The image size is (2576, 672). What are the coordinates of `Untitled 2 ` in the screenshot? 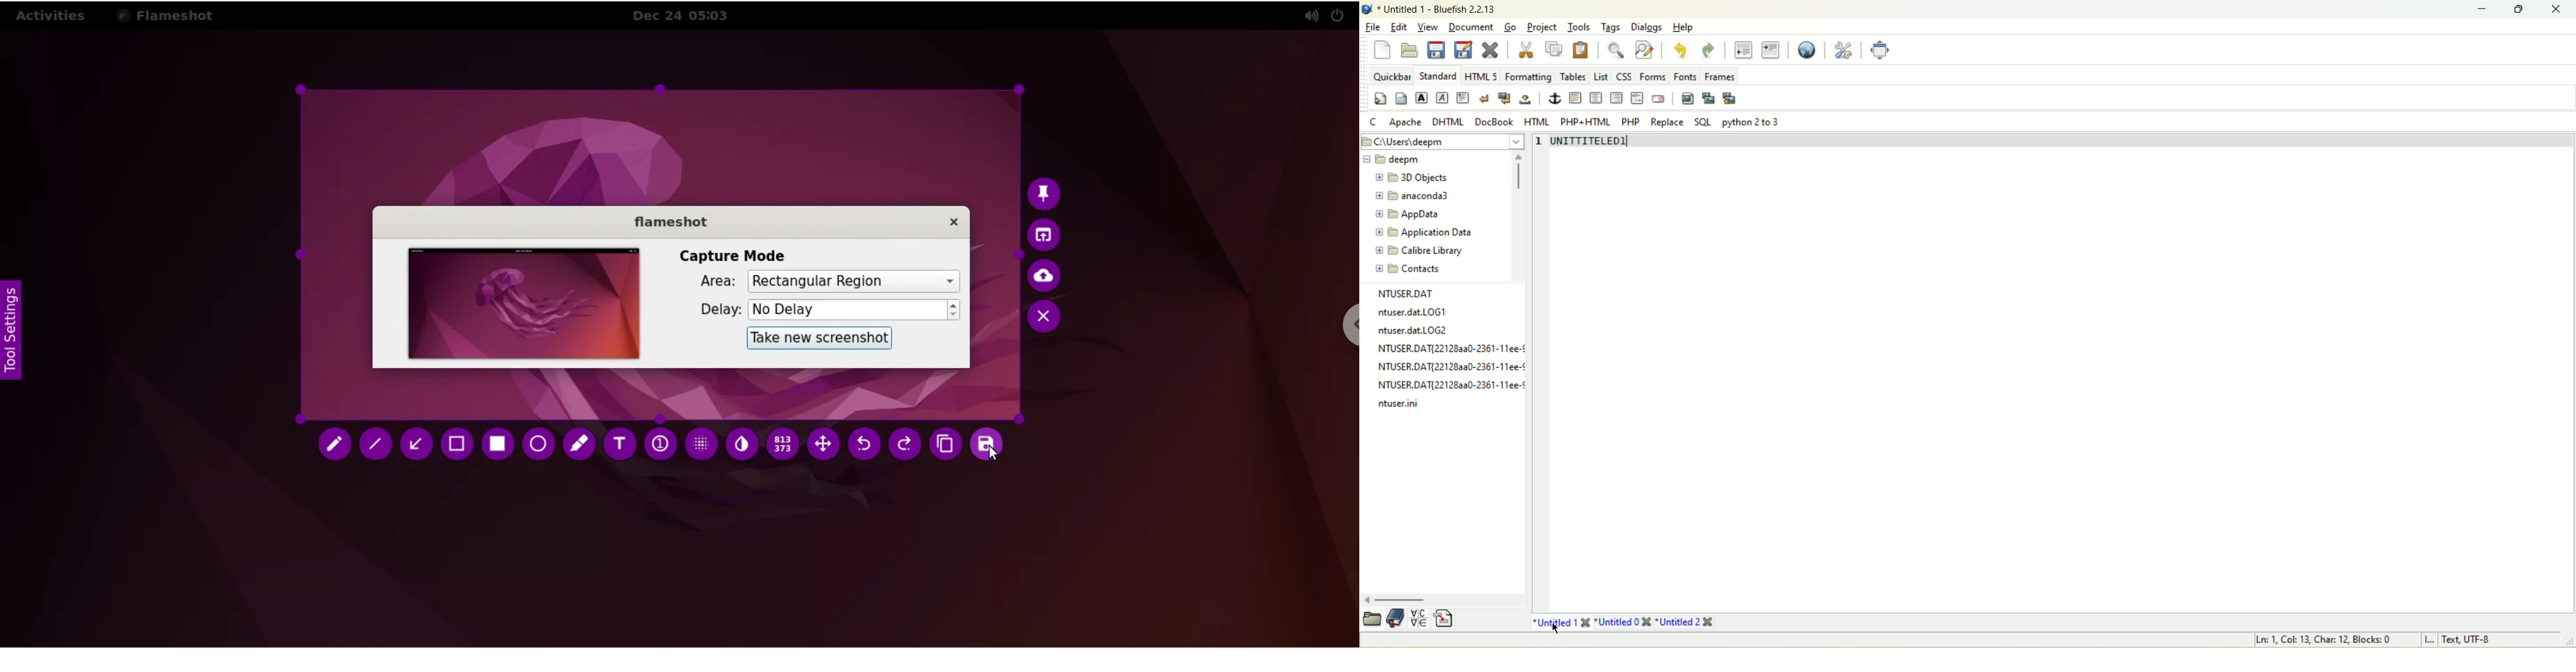 It's located at (1687, 623).